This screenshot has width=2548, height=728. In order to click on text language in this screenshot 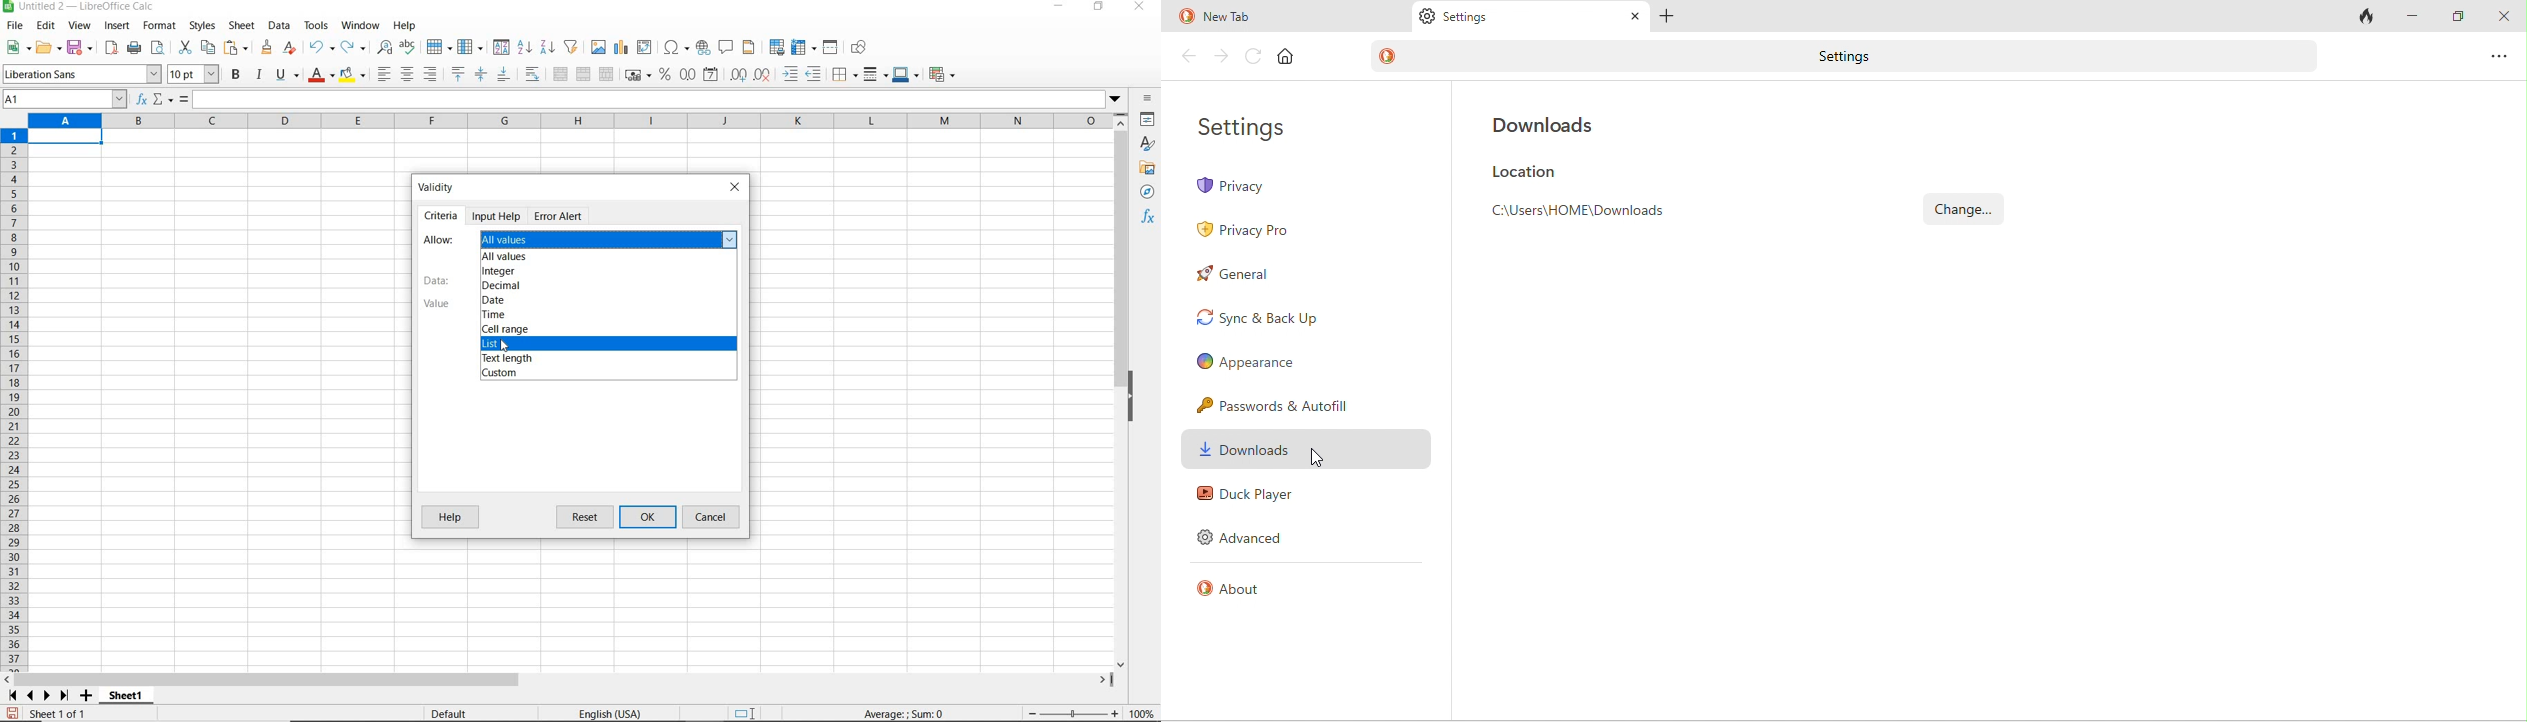, I will do `click(609, 715)`.